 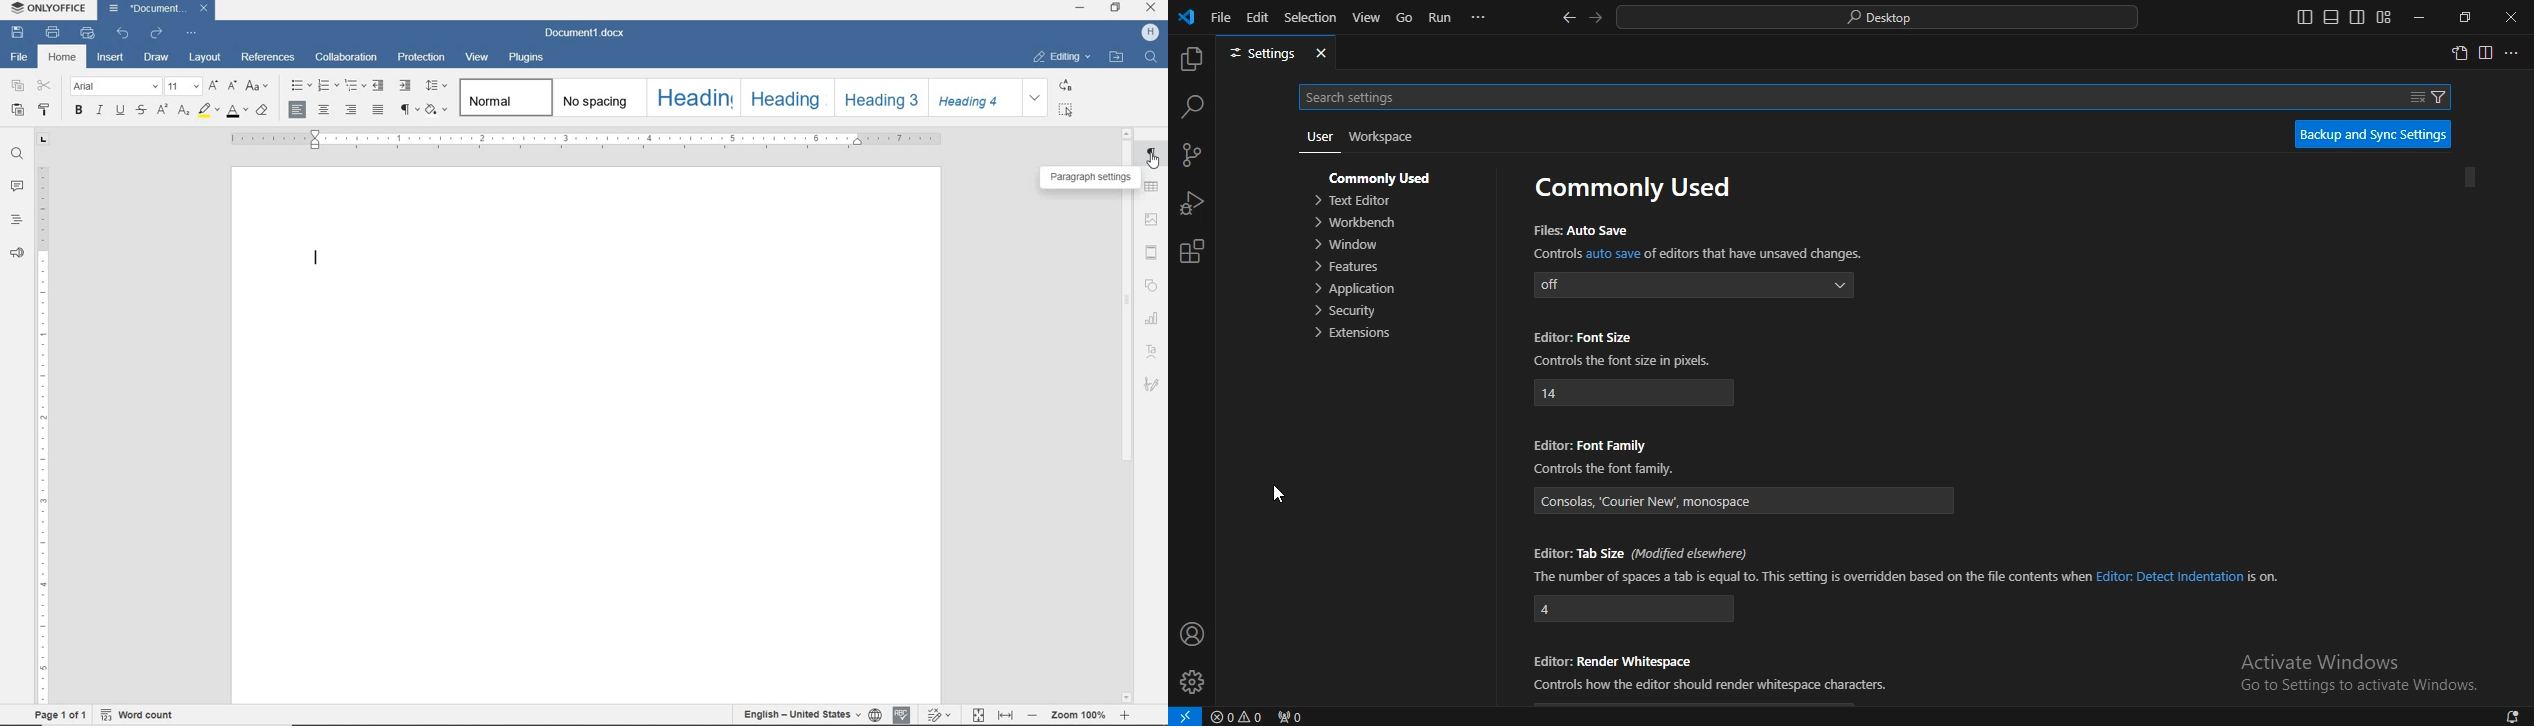 I want to click on find, so click(x=15, y=154).